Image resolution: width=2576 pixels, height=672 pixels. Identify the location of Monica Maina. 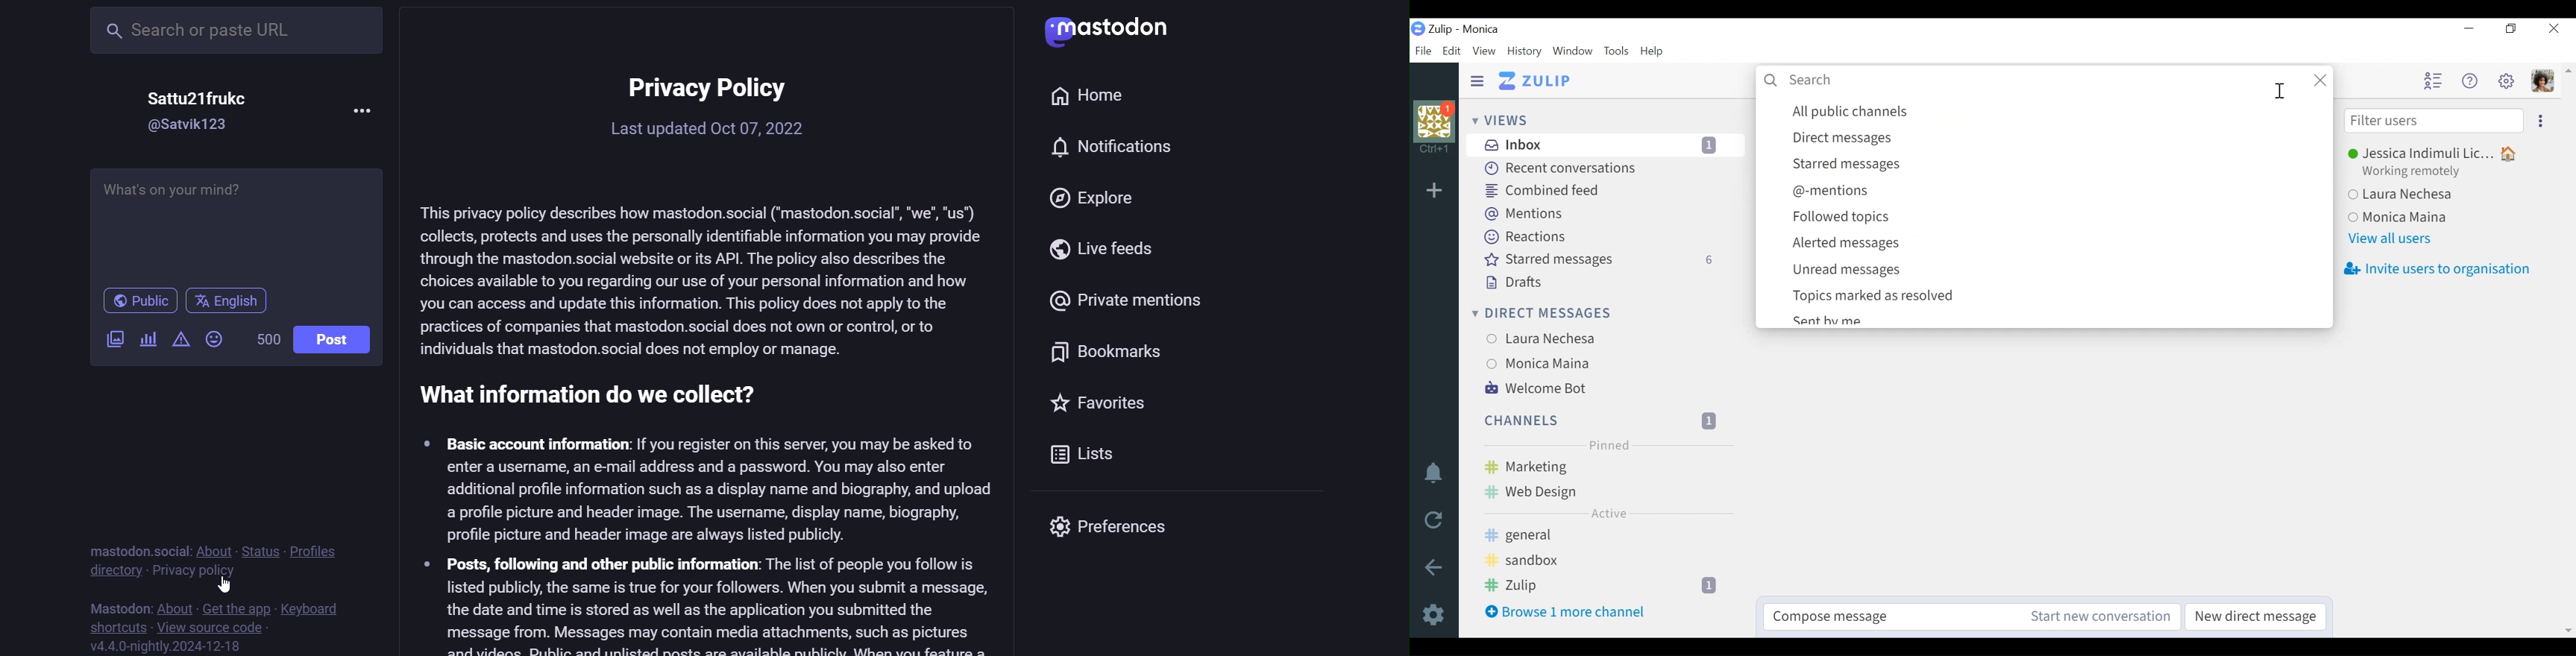
(2408, 216).